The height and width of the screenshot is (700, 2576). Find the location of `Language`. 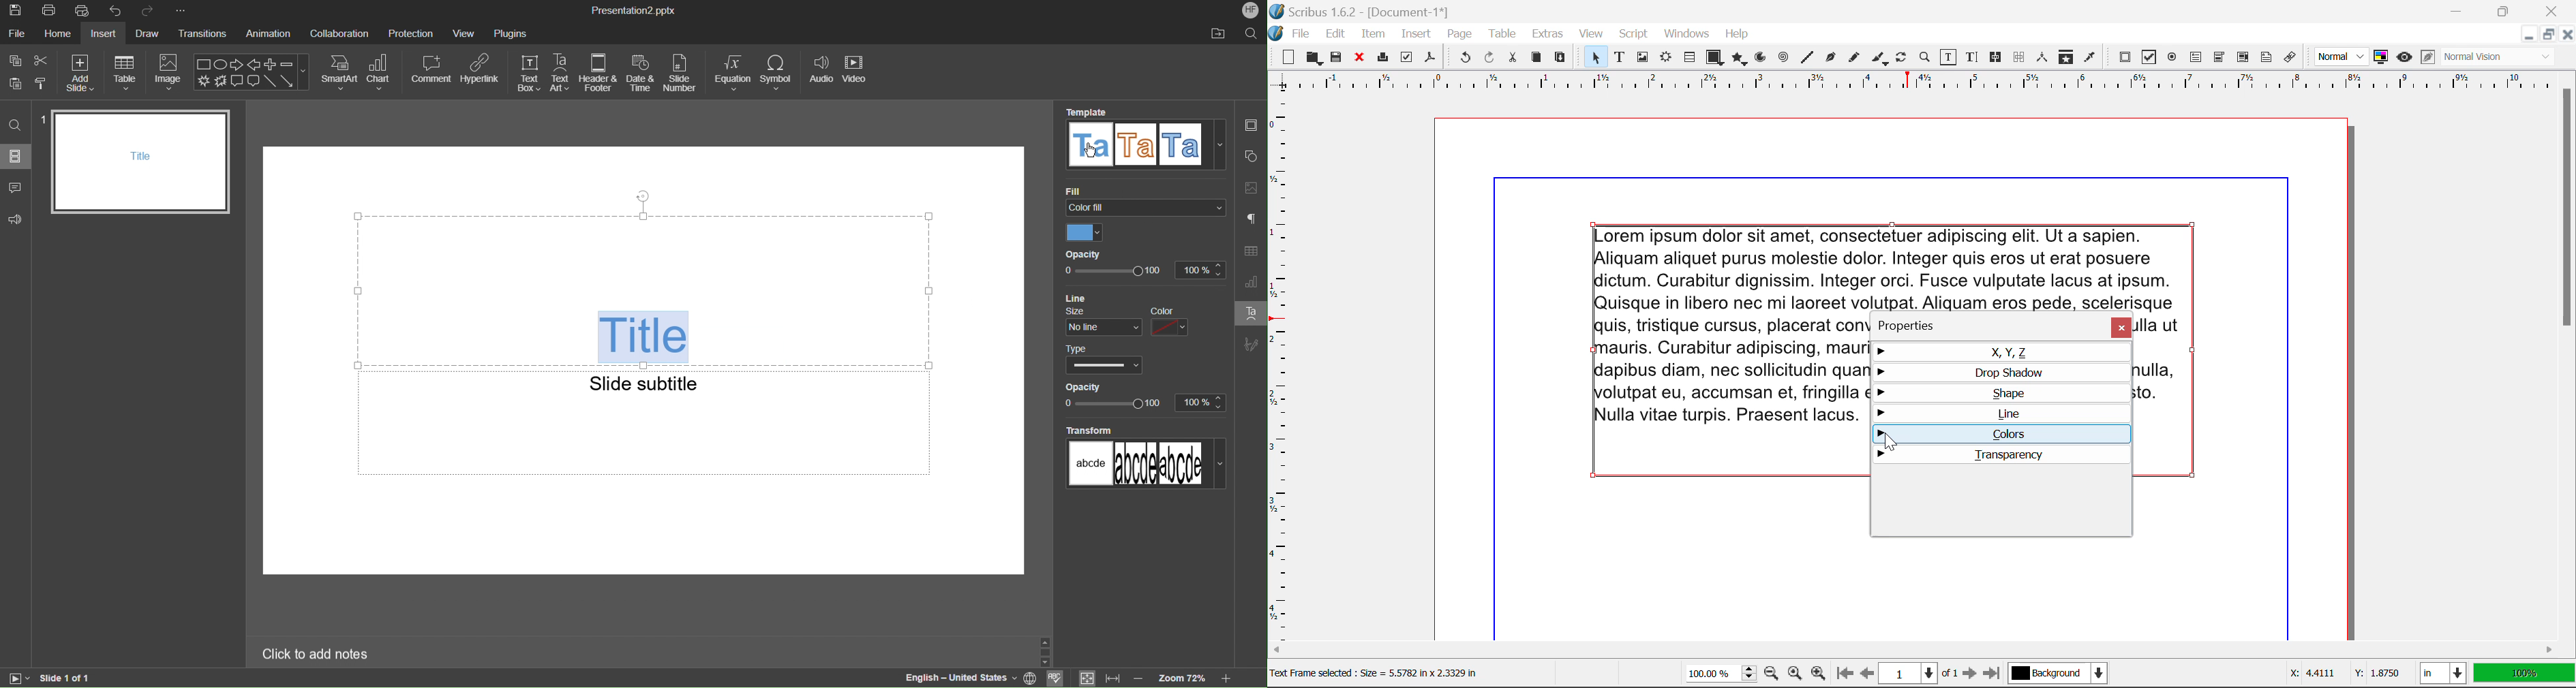

Language is located at coordinates (957, 678).